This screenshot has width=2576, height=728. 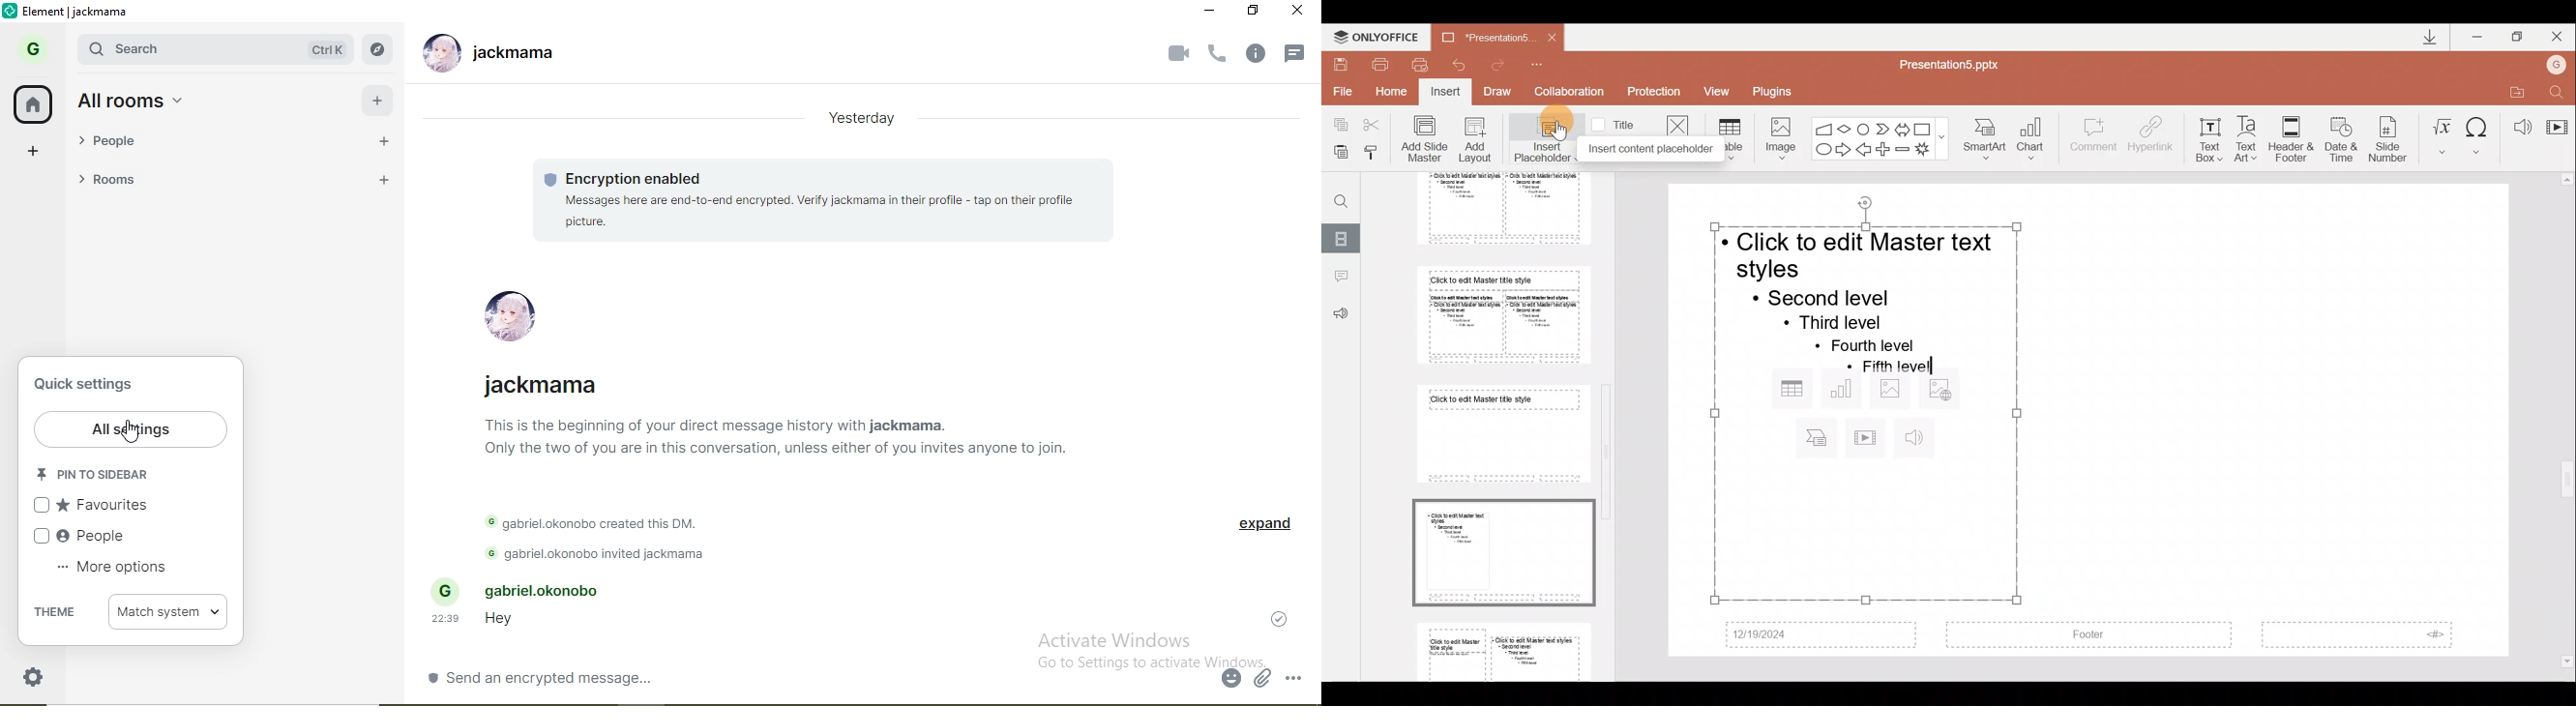 I want to click on Insert, so click(x=1446, y=93).